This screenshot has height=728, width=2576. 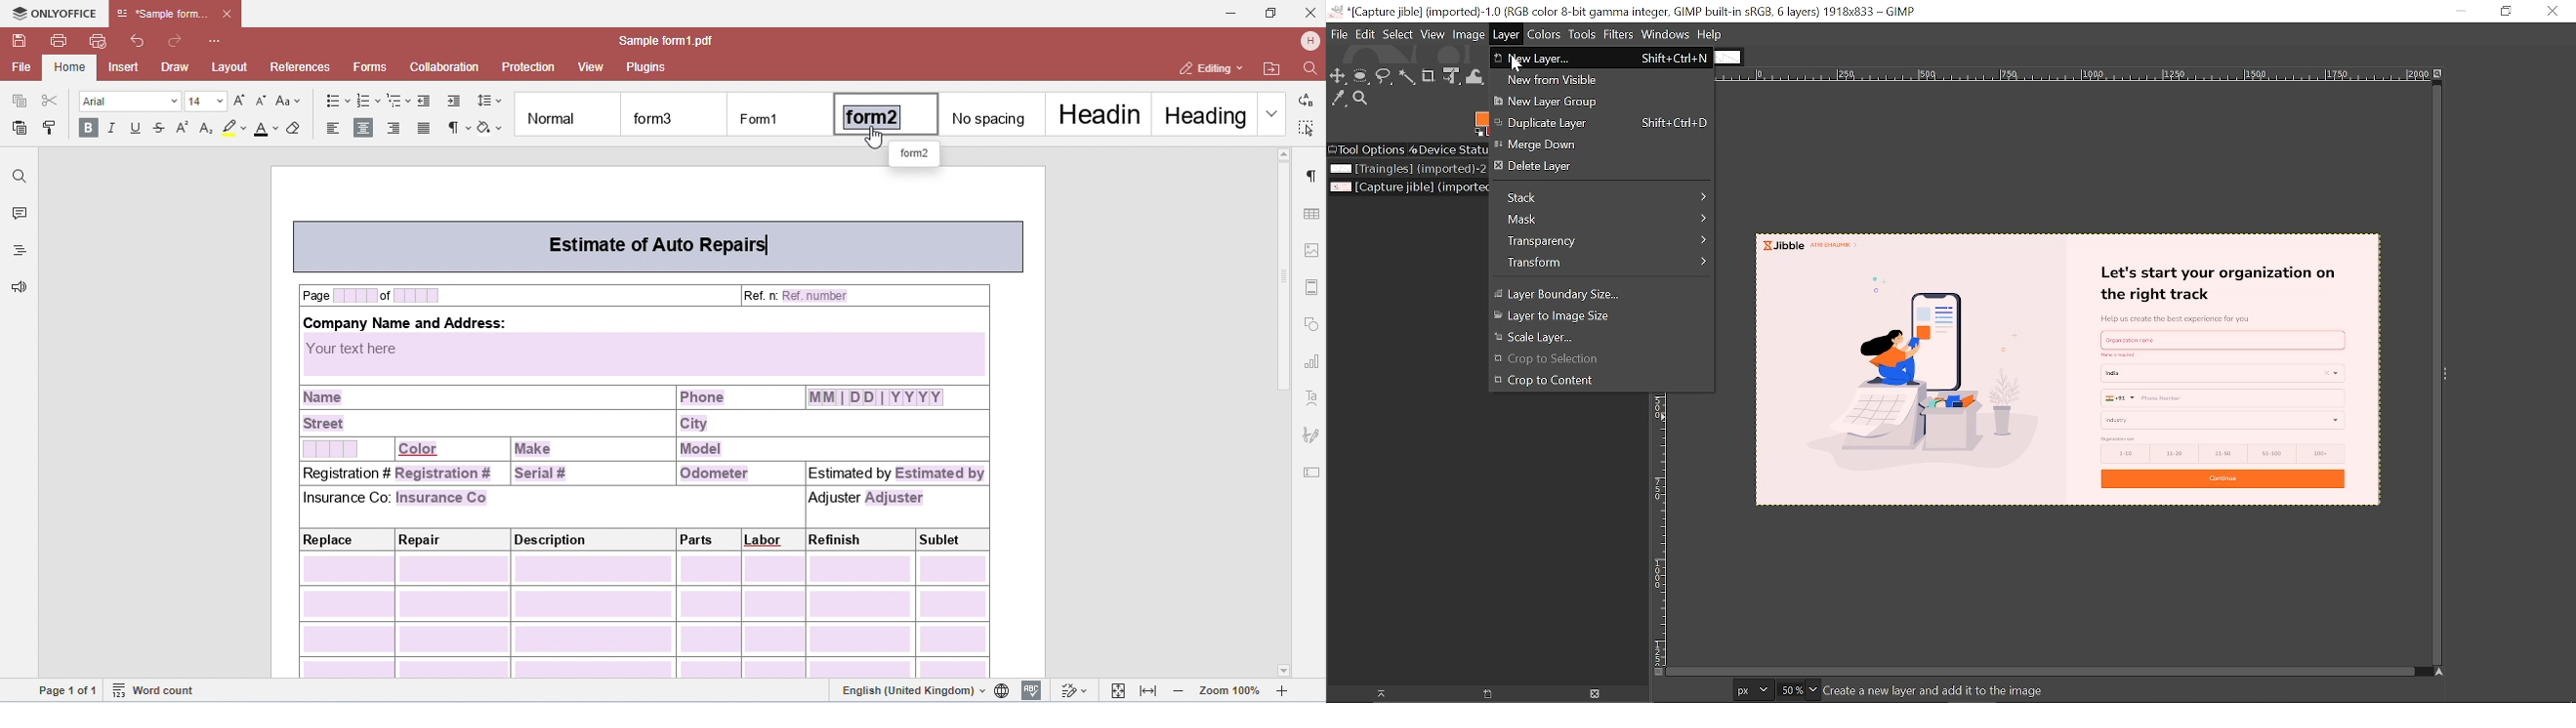 What do you see at coordinates (1507, 34) in the screenshot?
I see `Layer` at bounding box center [1507, 34].